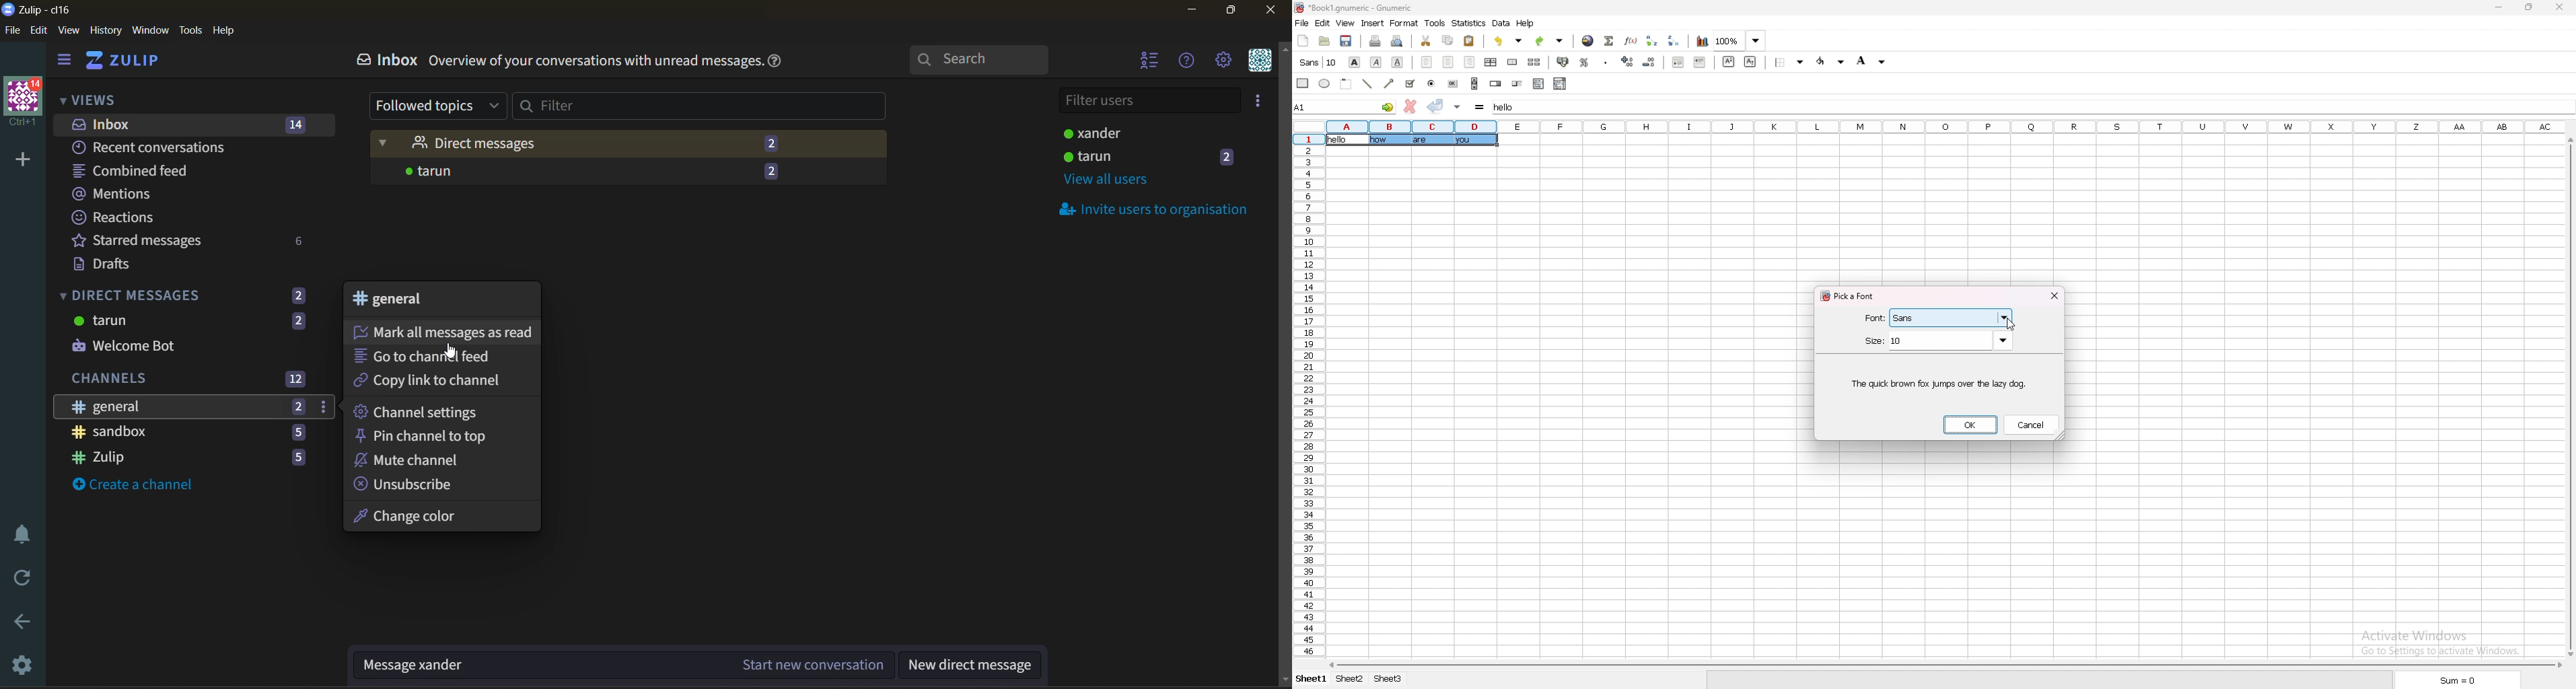 The width and height of the screenshot is (2576, 700). I want to click on direct messages (2), so click(186, 293).